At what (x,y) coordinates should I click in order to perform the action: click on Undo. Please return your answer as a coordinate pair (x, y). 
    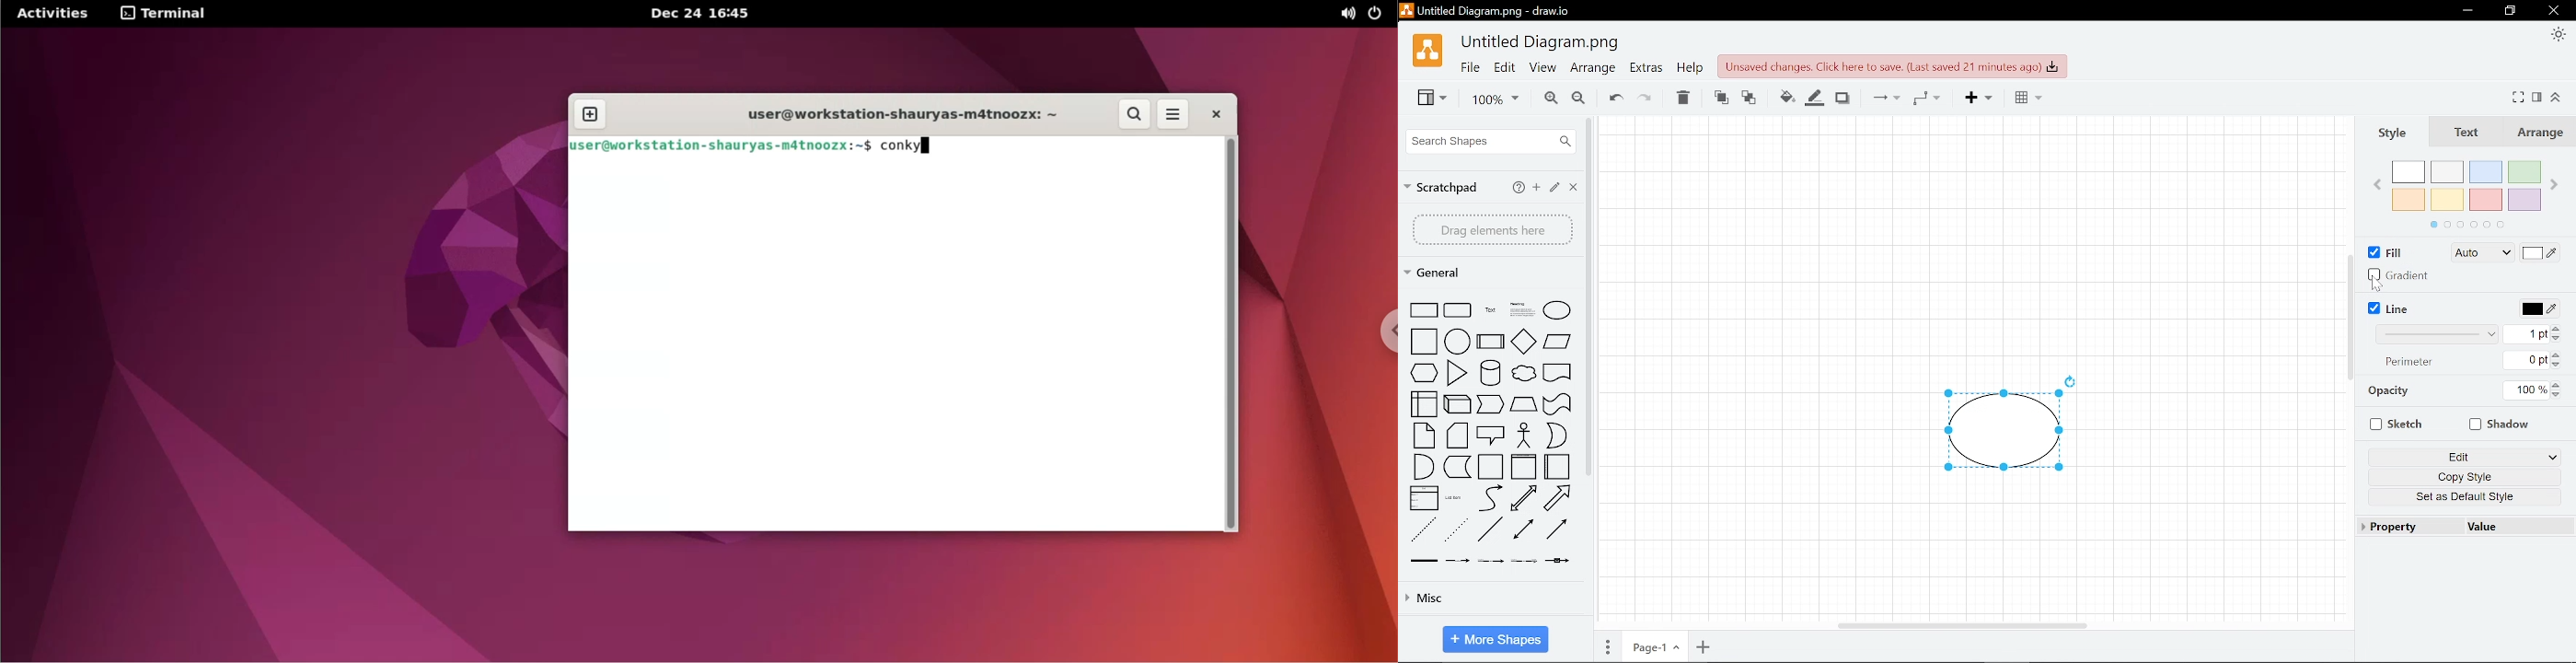
    Looking at the image, I should click on (1612, 96).